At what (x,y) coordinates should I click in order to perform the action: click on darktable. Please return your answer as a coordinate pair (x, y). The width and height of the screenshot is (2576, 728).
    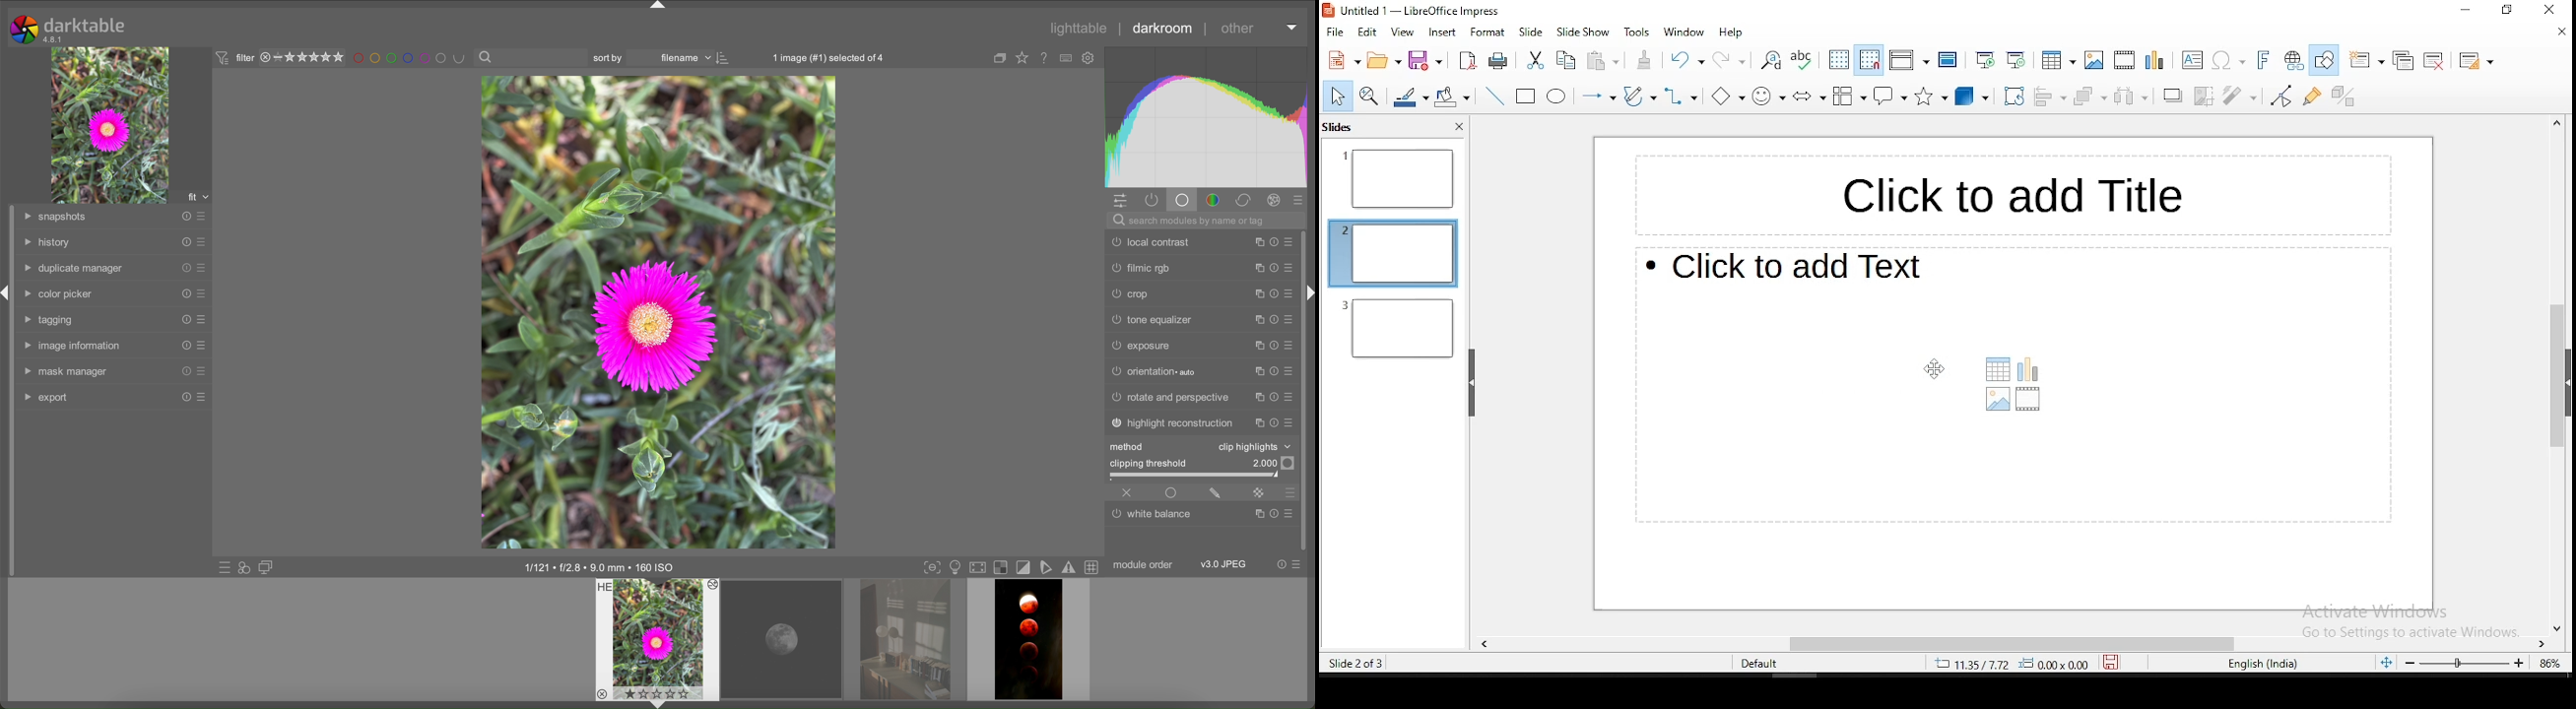
    Looking at the image, I should click on (85, 25).